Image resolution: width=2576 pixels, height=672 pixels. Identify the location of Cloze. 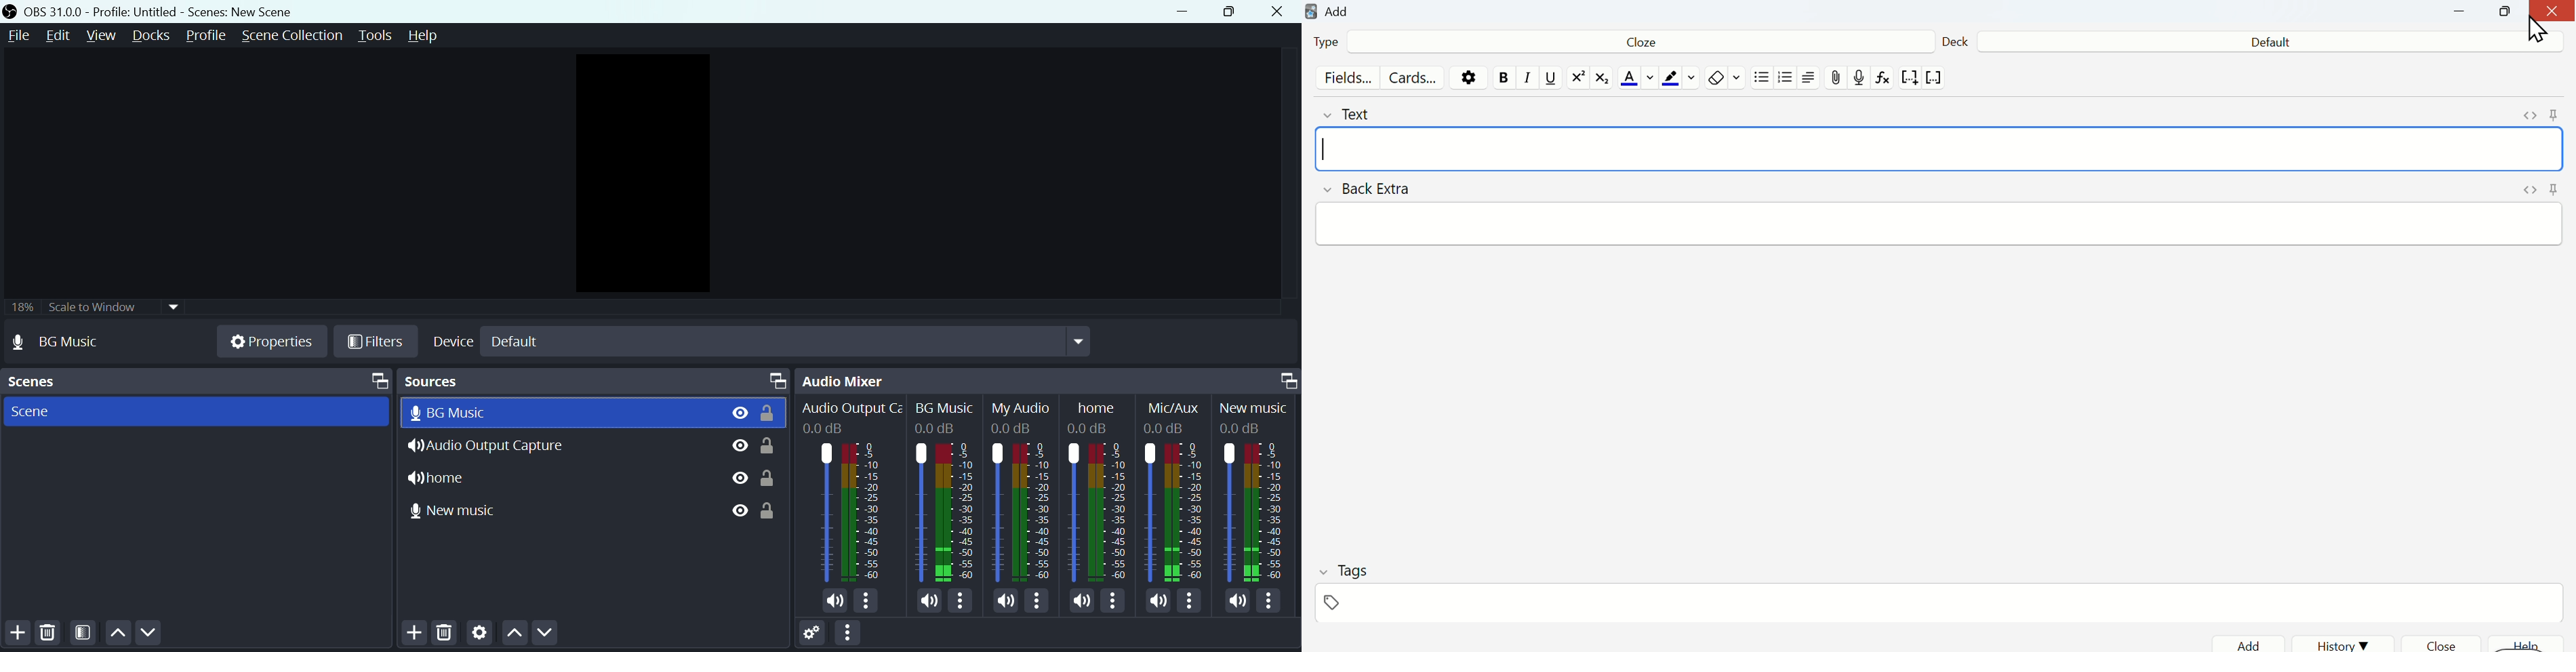
(1636, 44).